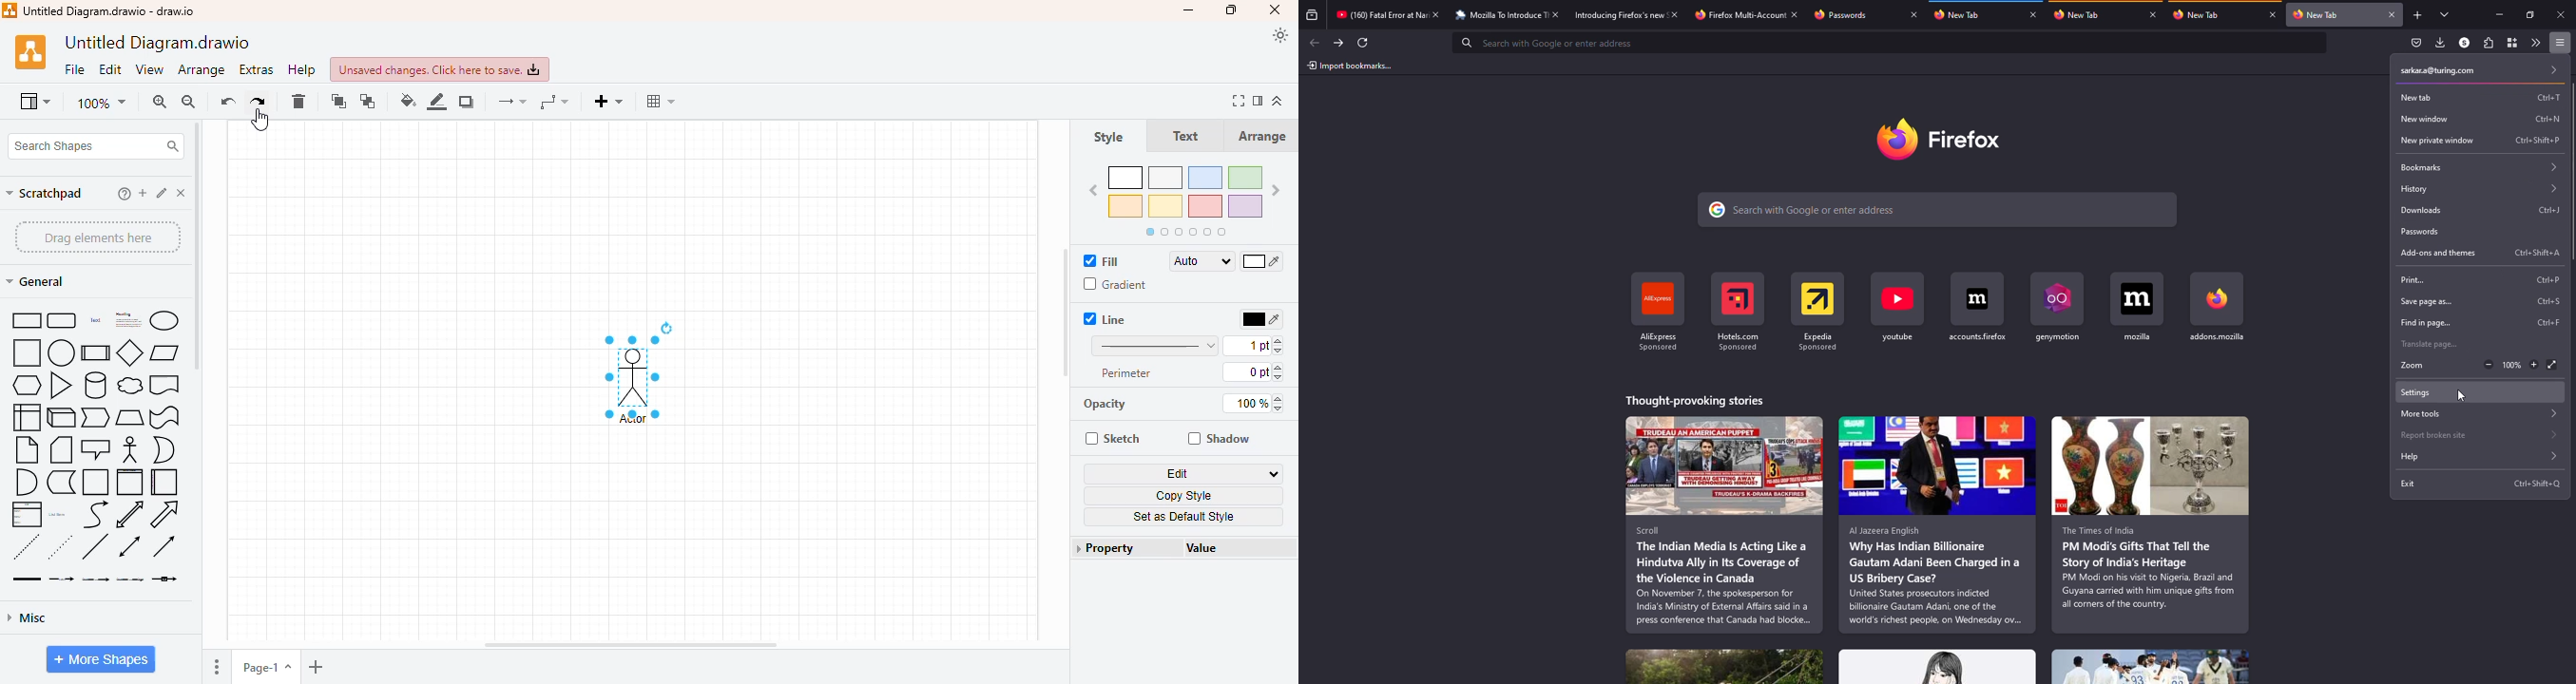 The width and height of the screenshot is (2576, 700). I want to click on circle, so click(61, 352).